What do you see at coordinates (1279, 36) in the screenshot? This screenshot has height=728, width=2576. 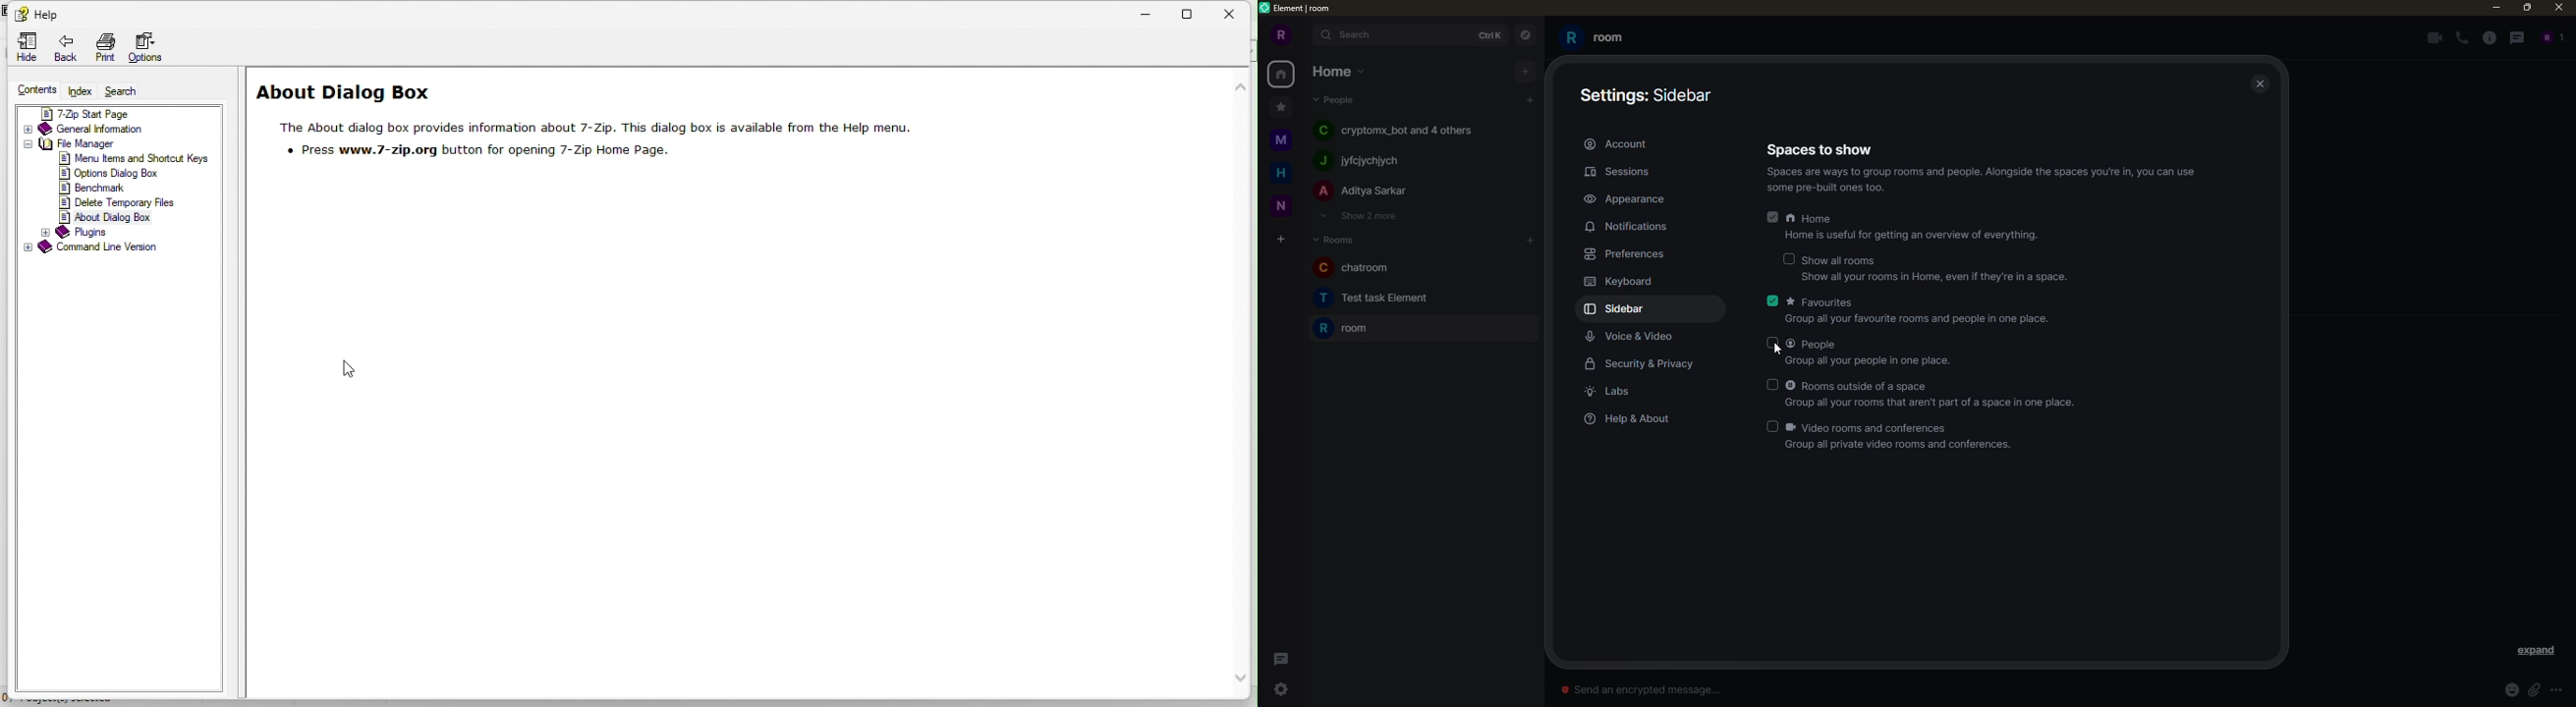 I see `r` at bounding box center [1279, 36].